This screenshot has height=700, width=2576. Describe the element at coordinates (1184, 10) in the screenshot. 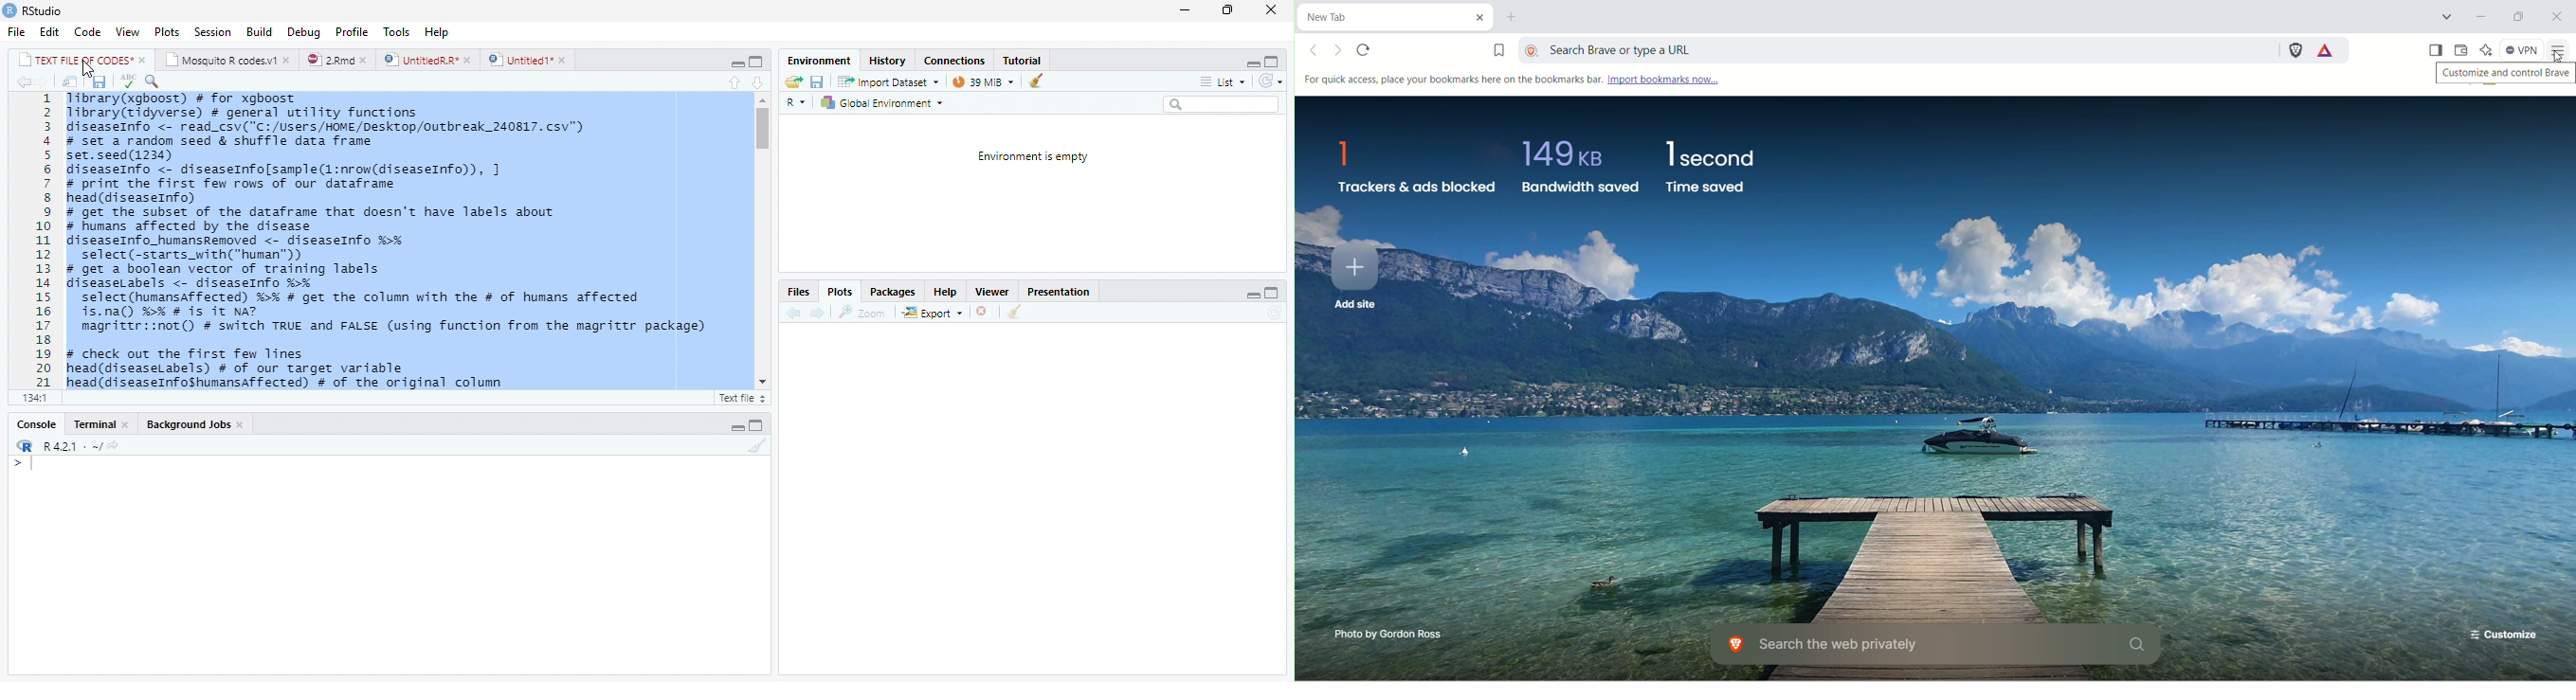

I see `Minimize` at that location.